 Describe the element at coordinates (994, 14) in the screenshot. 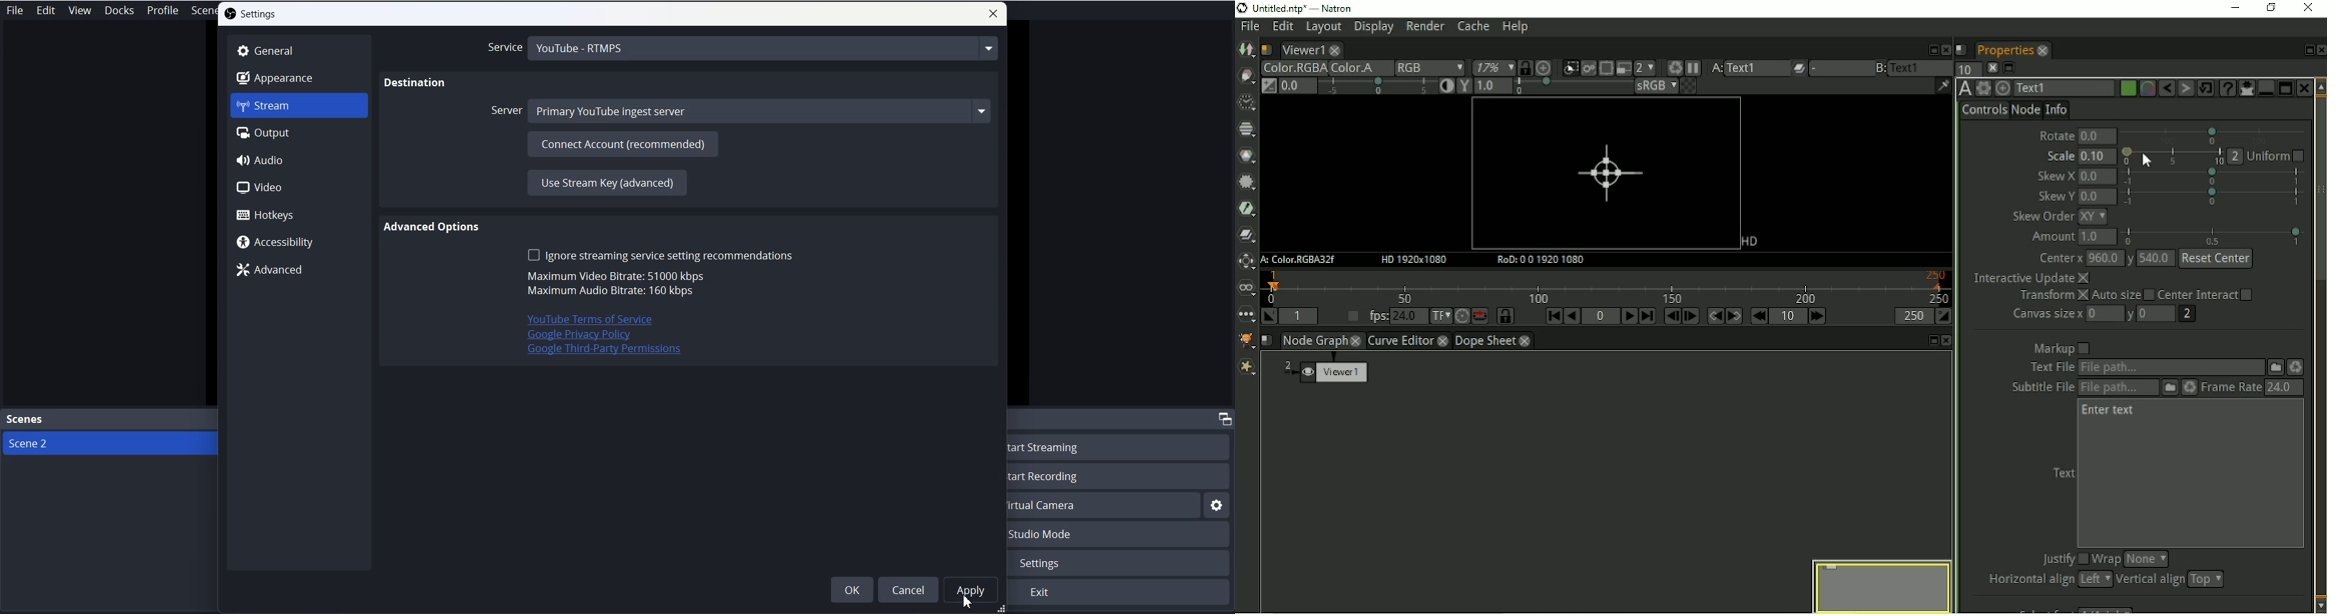

I see `close` at that location.